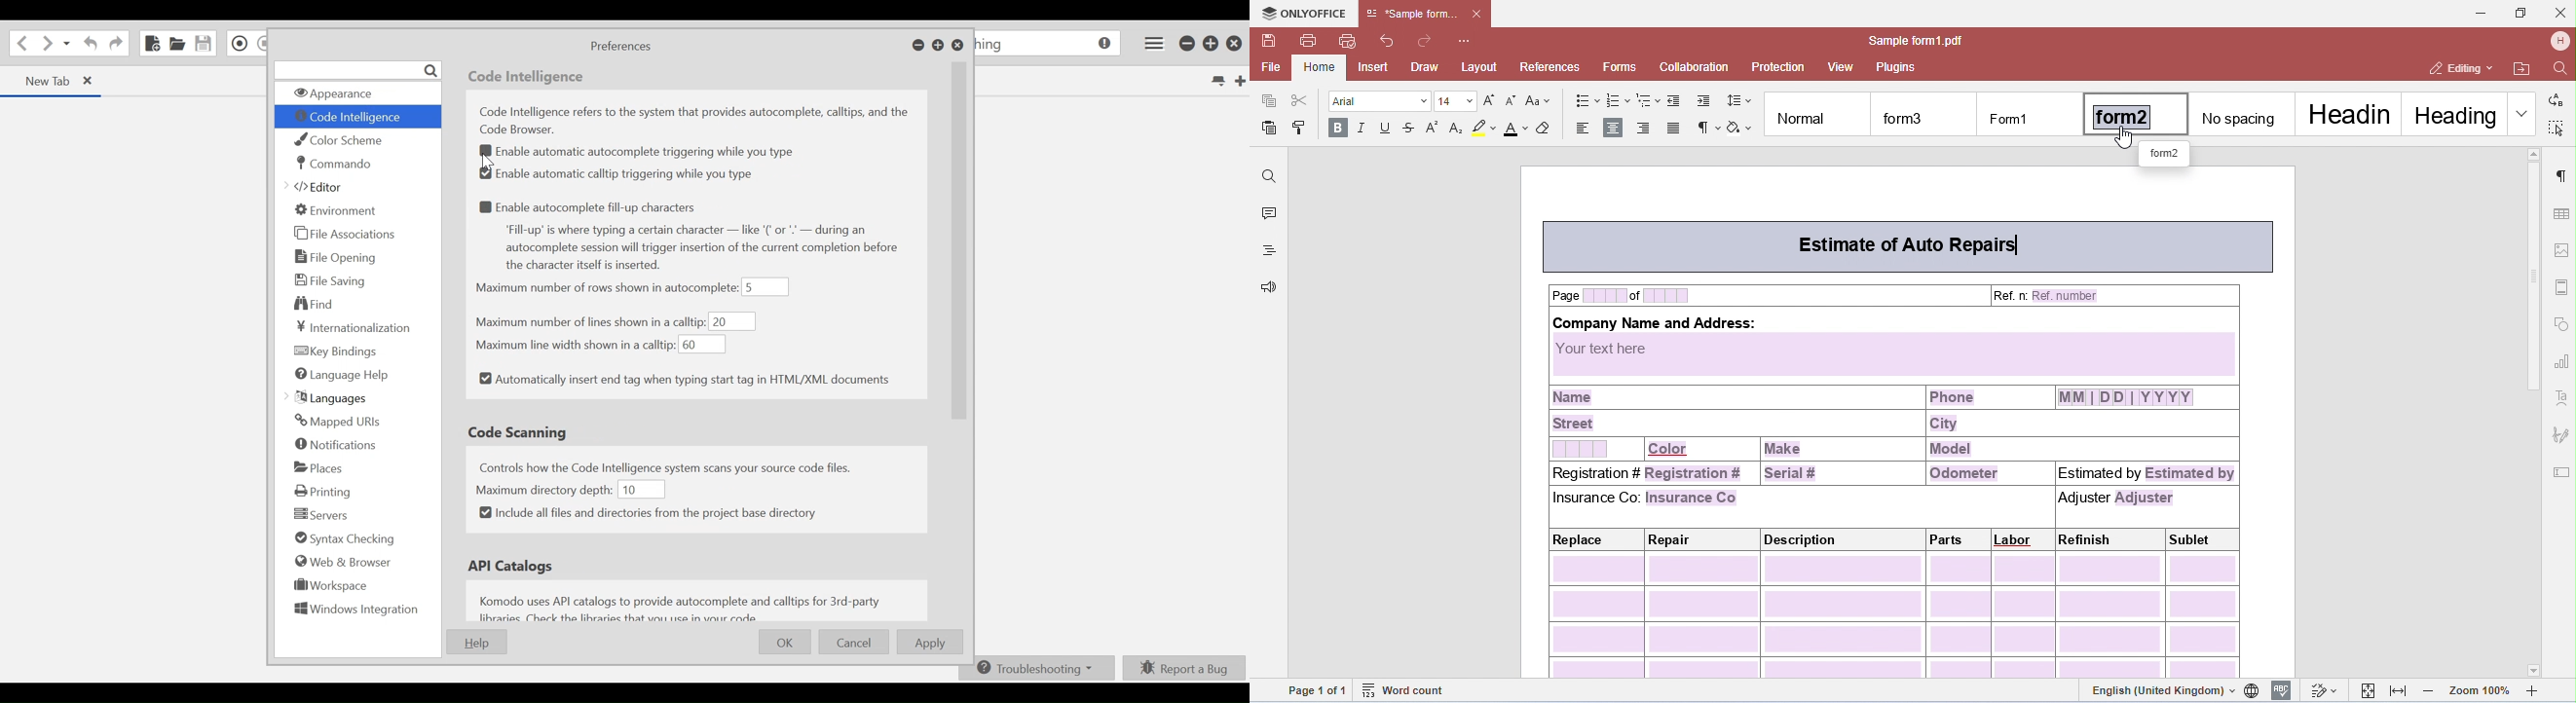  What do you see at coordinates (932, 642) in the screenshot?
I see `Apply` at bounding box center [932, 642].